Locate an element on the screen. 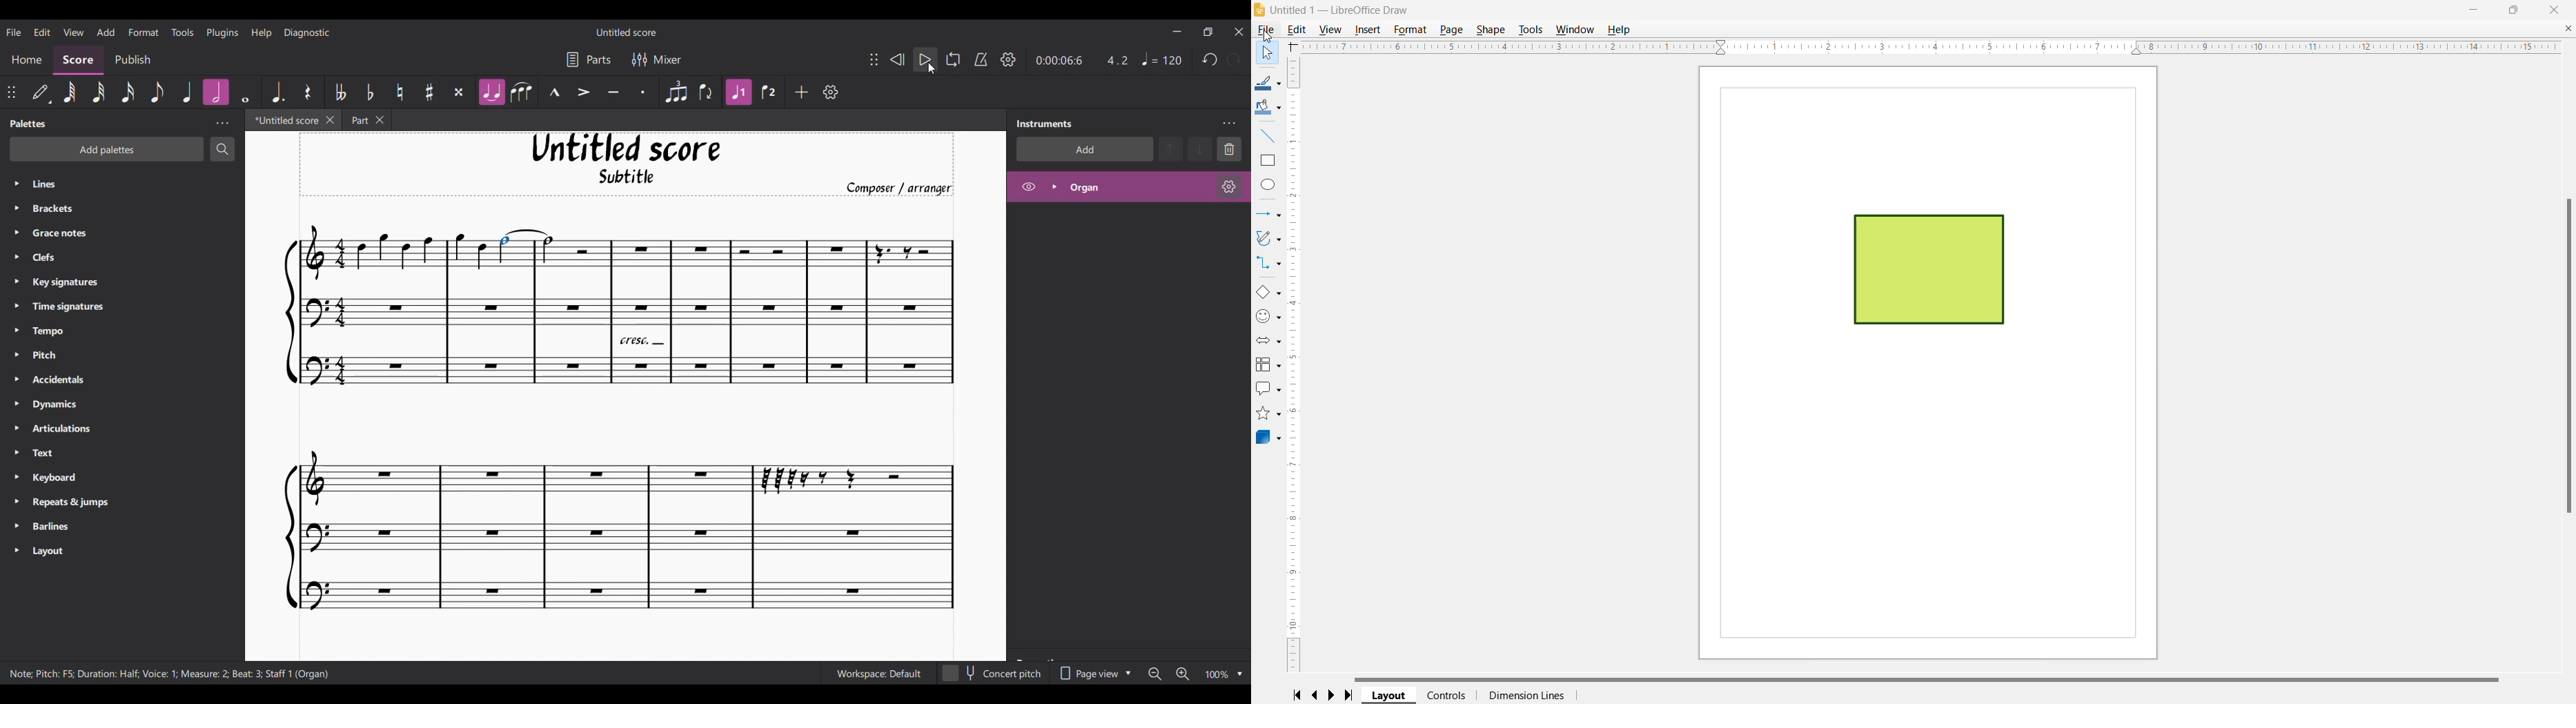 The width and height of the screenshot is (2576, 728). Edit is located at coordinates (1298, 30).